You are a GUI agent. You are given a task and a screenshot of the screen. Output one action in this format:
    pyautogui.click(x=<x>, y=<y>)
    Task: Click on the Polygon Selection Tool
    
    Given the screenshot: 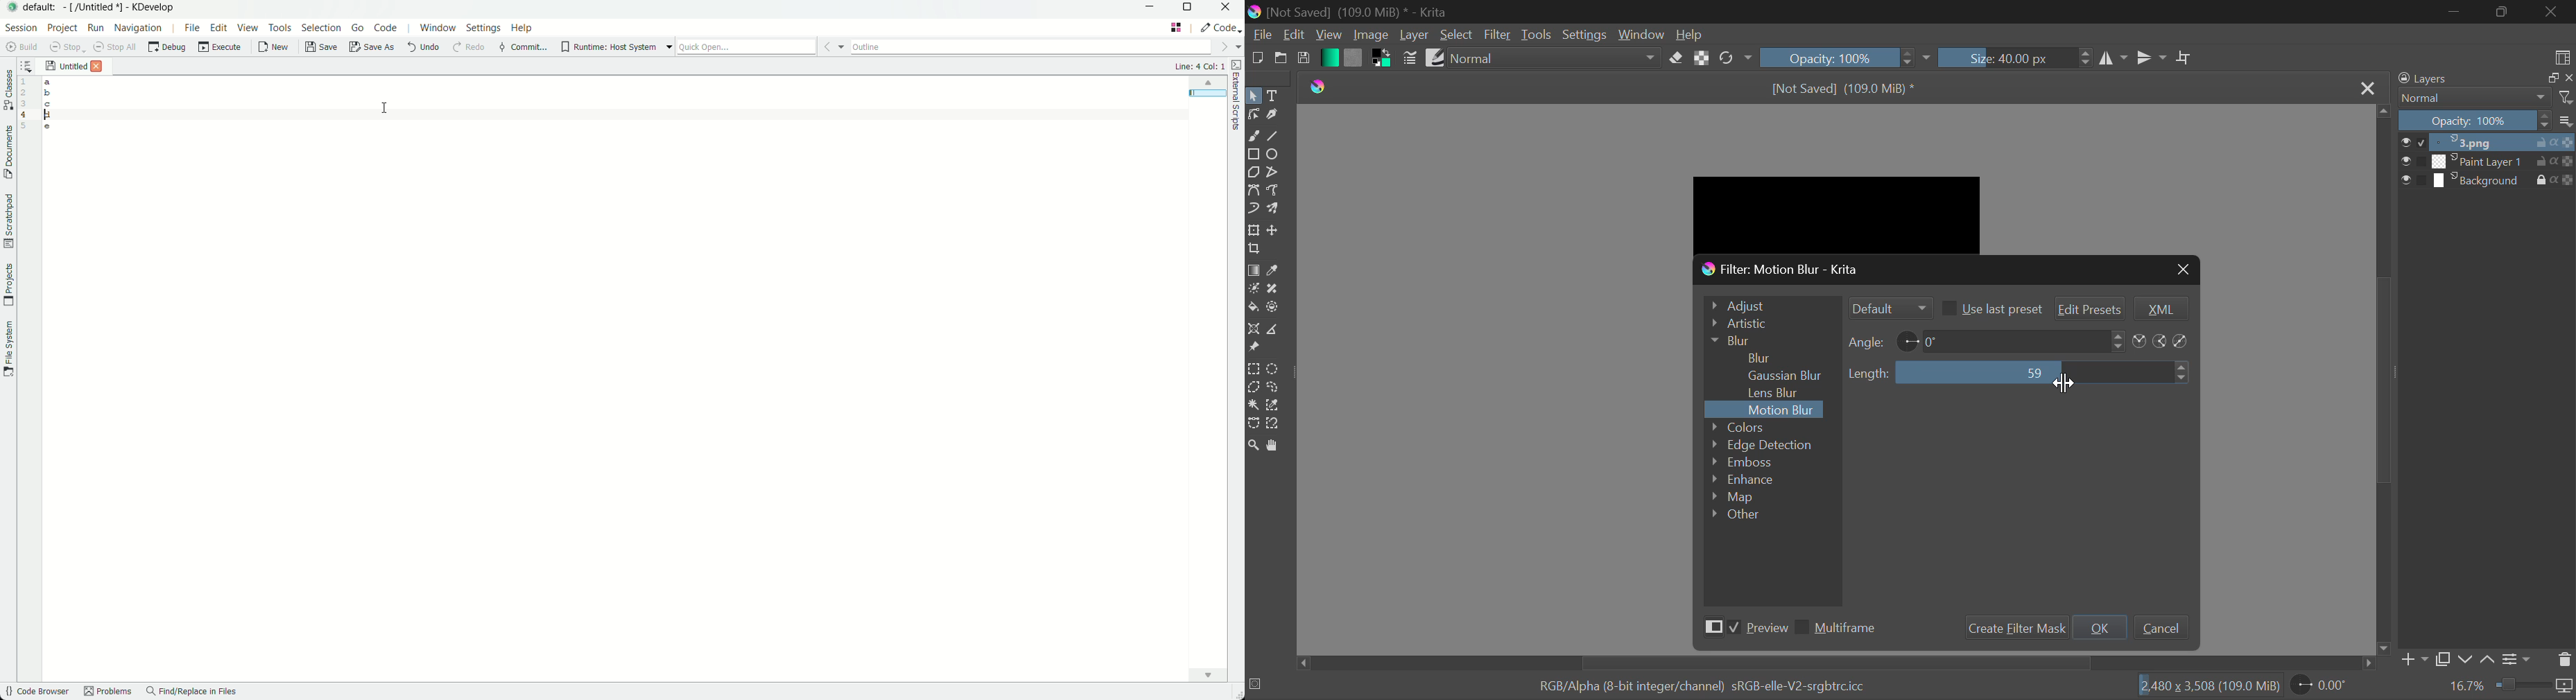 What is the action you would take?
    pyautogui.click(x=1253, y=387)
    